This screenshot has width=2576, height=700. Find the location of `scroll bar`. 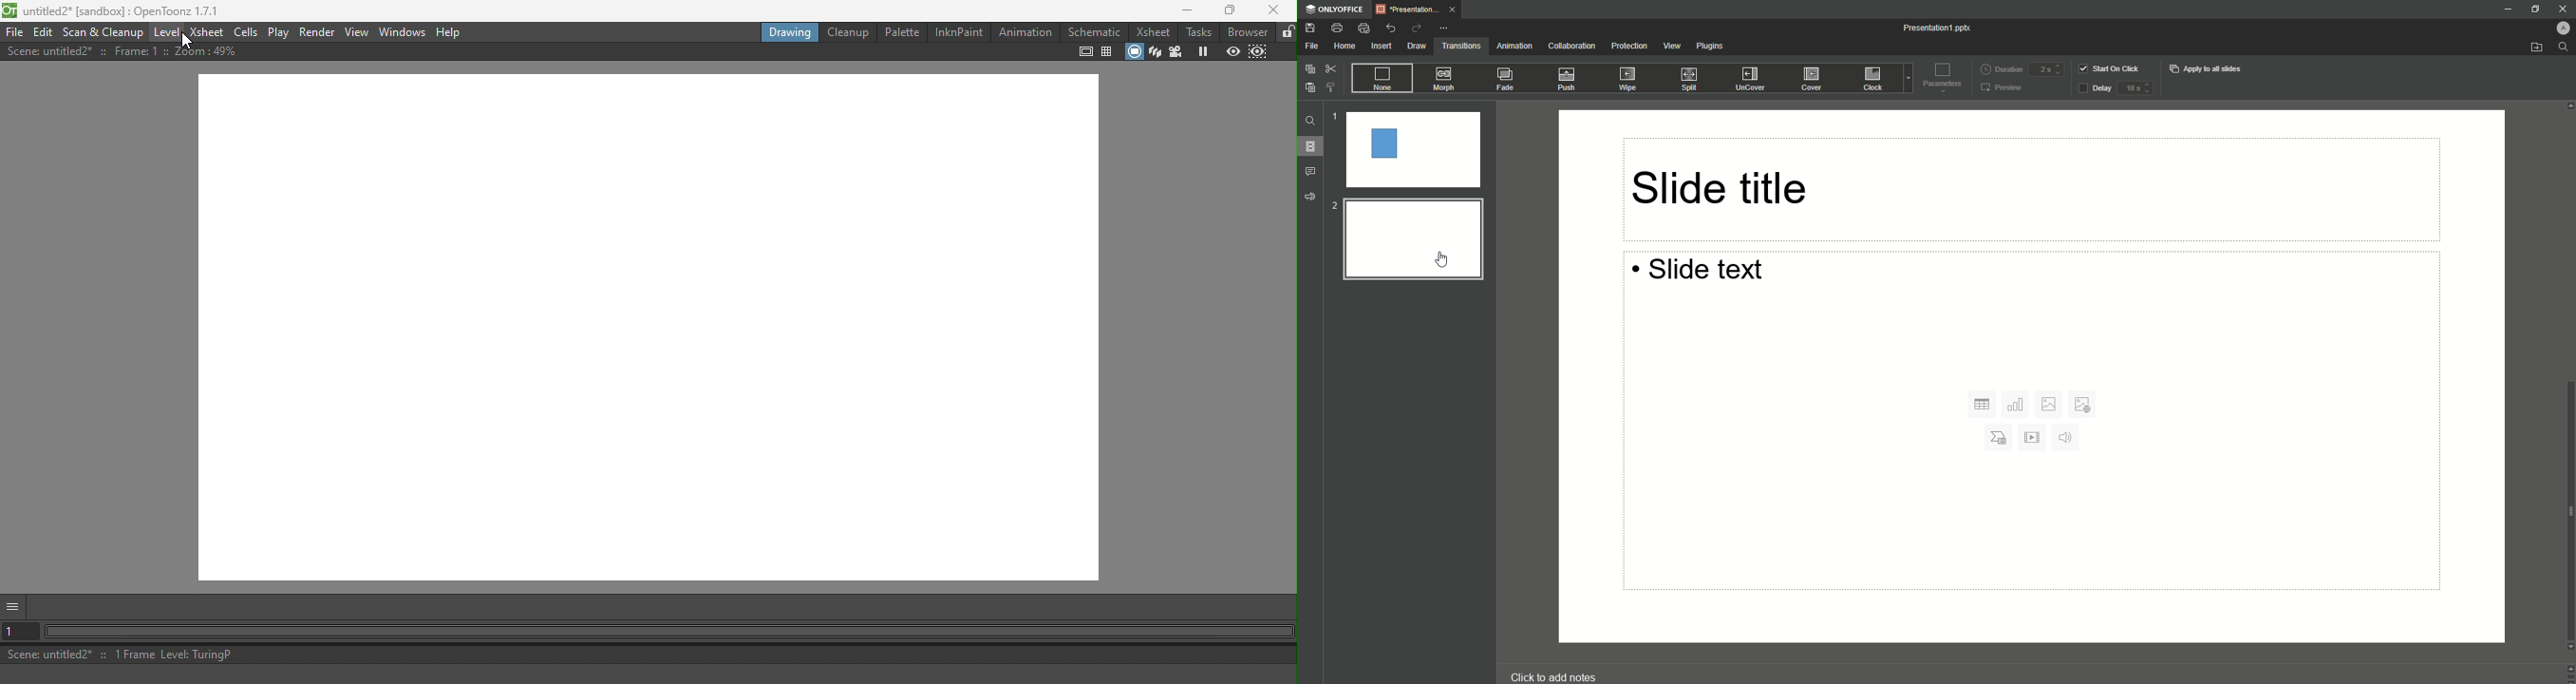

scroll bar is located at coordinates (2568, 507).